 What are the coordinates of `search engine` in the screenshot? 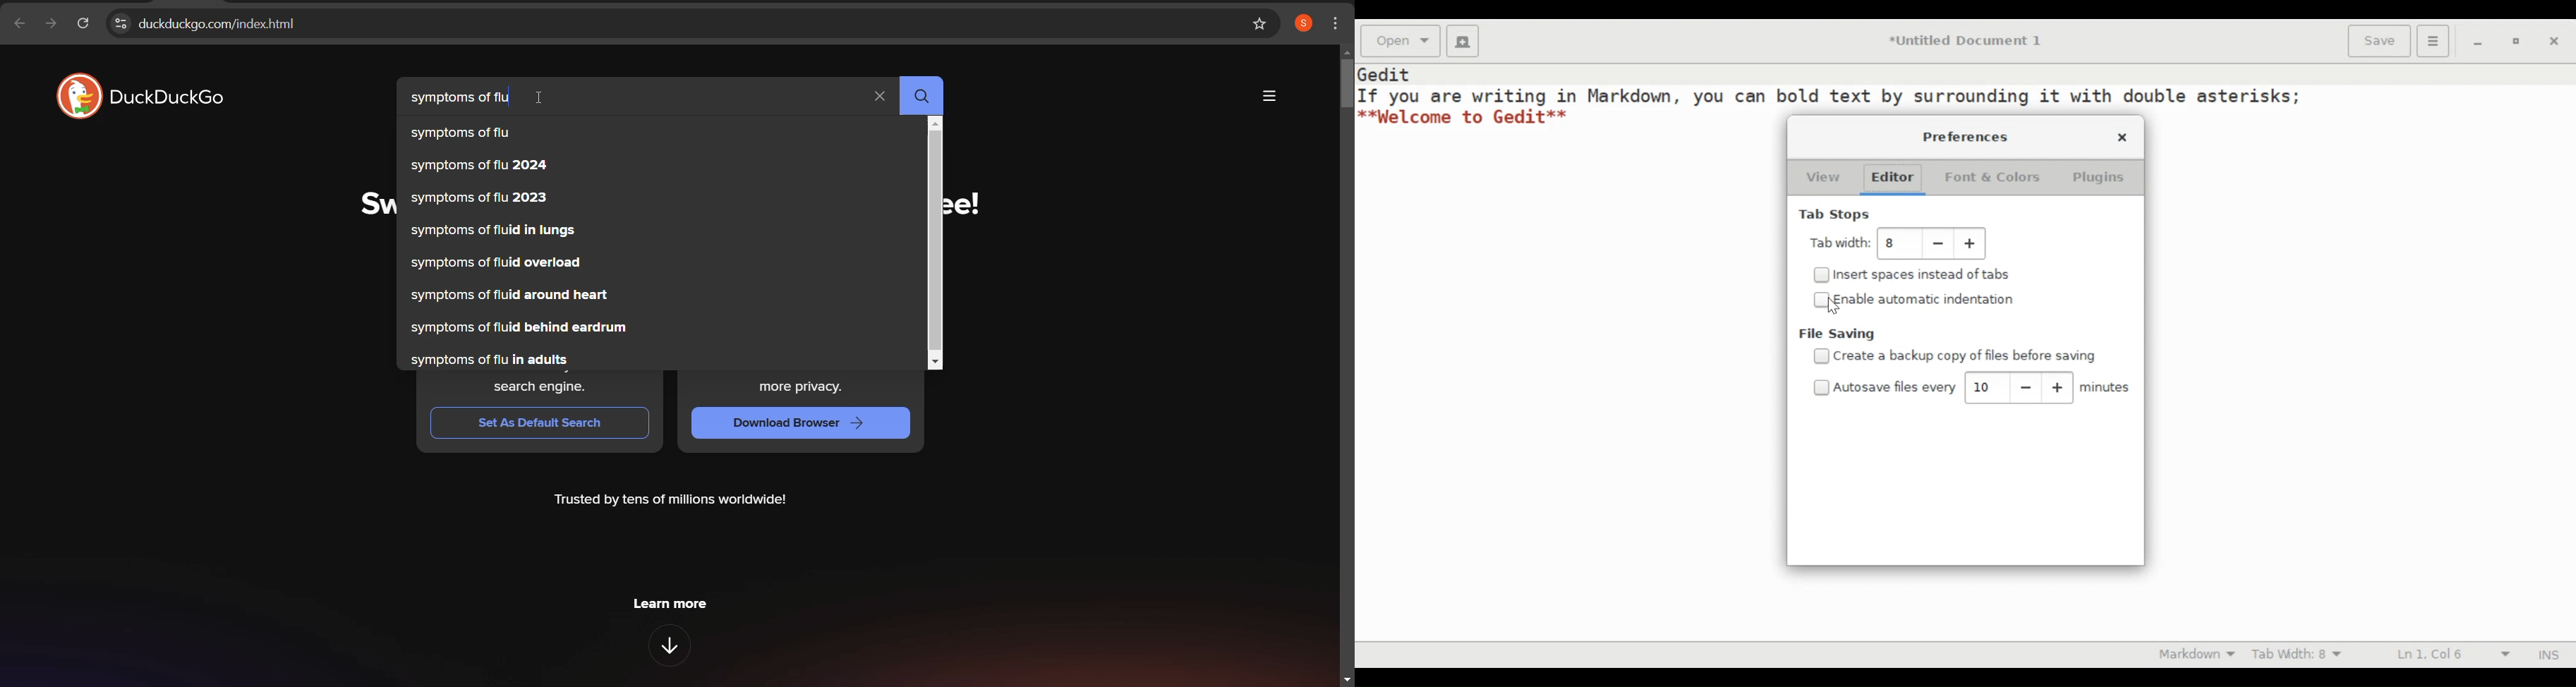 It's located at (536, 387).